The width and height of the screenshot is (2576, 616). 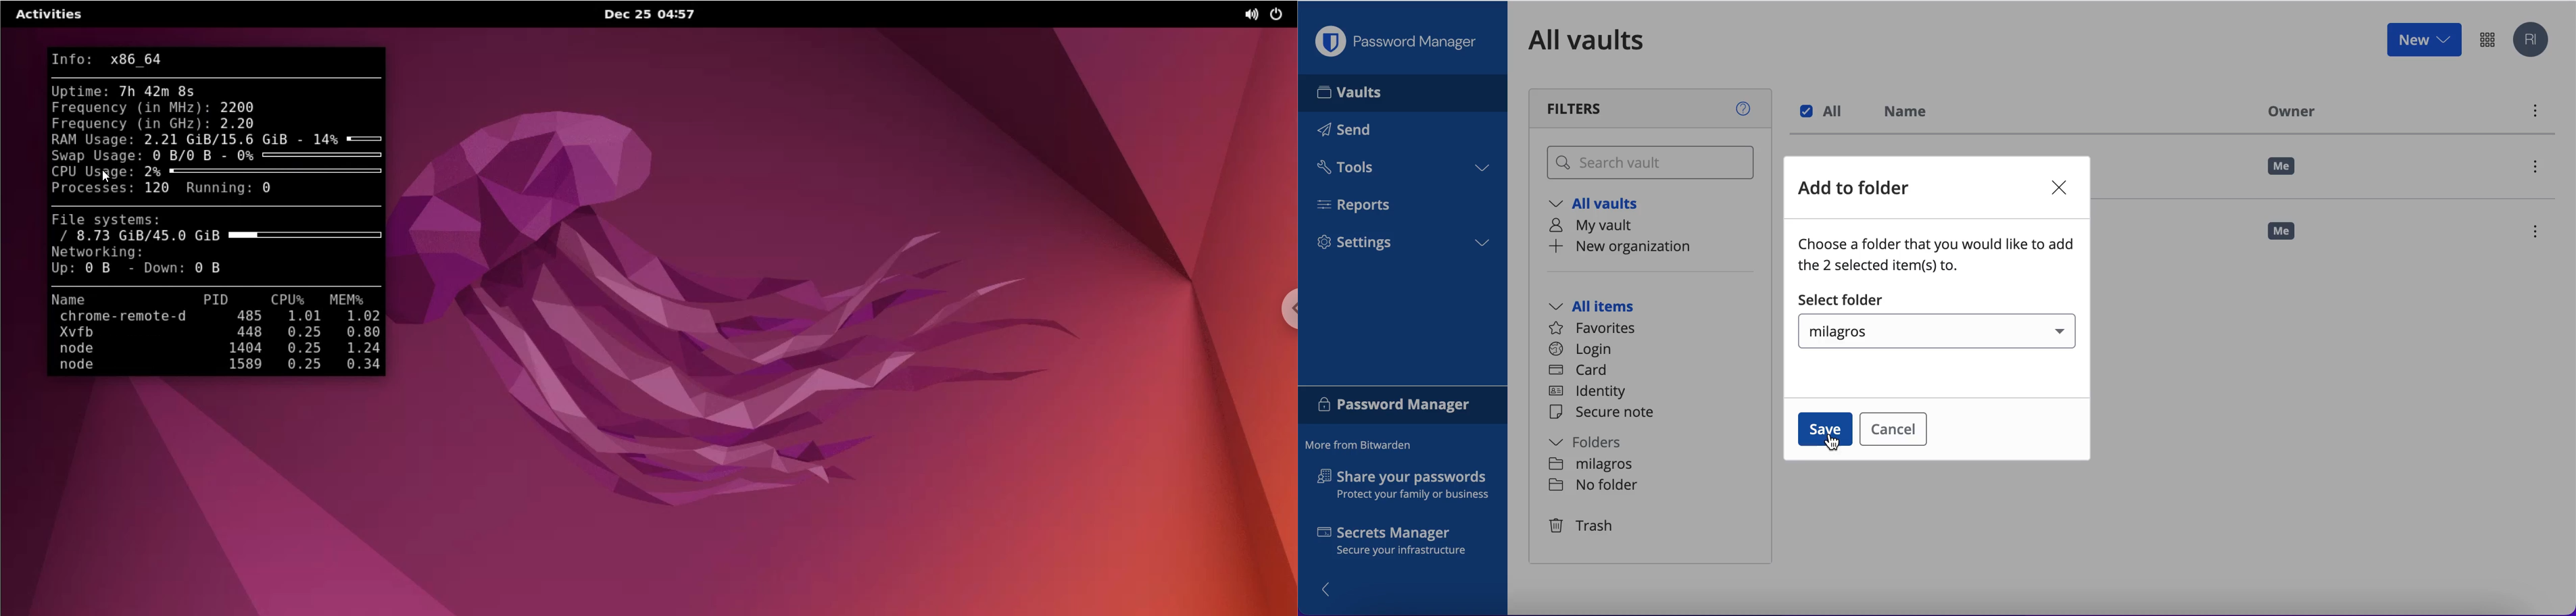 What do you see at coordinates (1825, 429) in the screenshot?
I see `save` at bounding box center [1825, 429].